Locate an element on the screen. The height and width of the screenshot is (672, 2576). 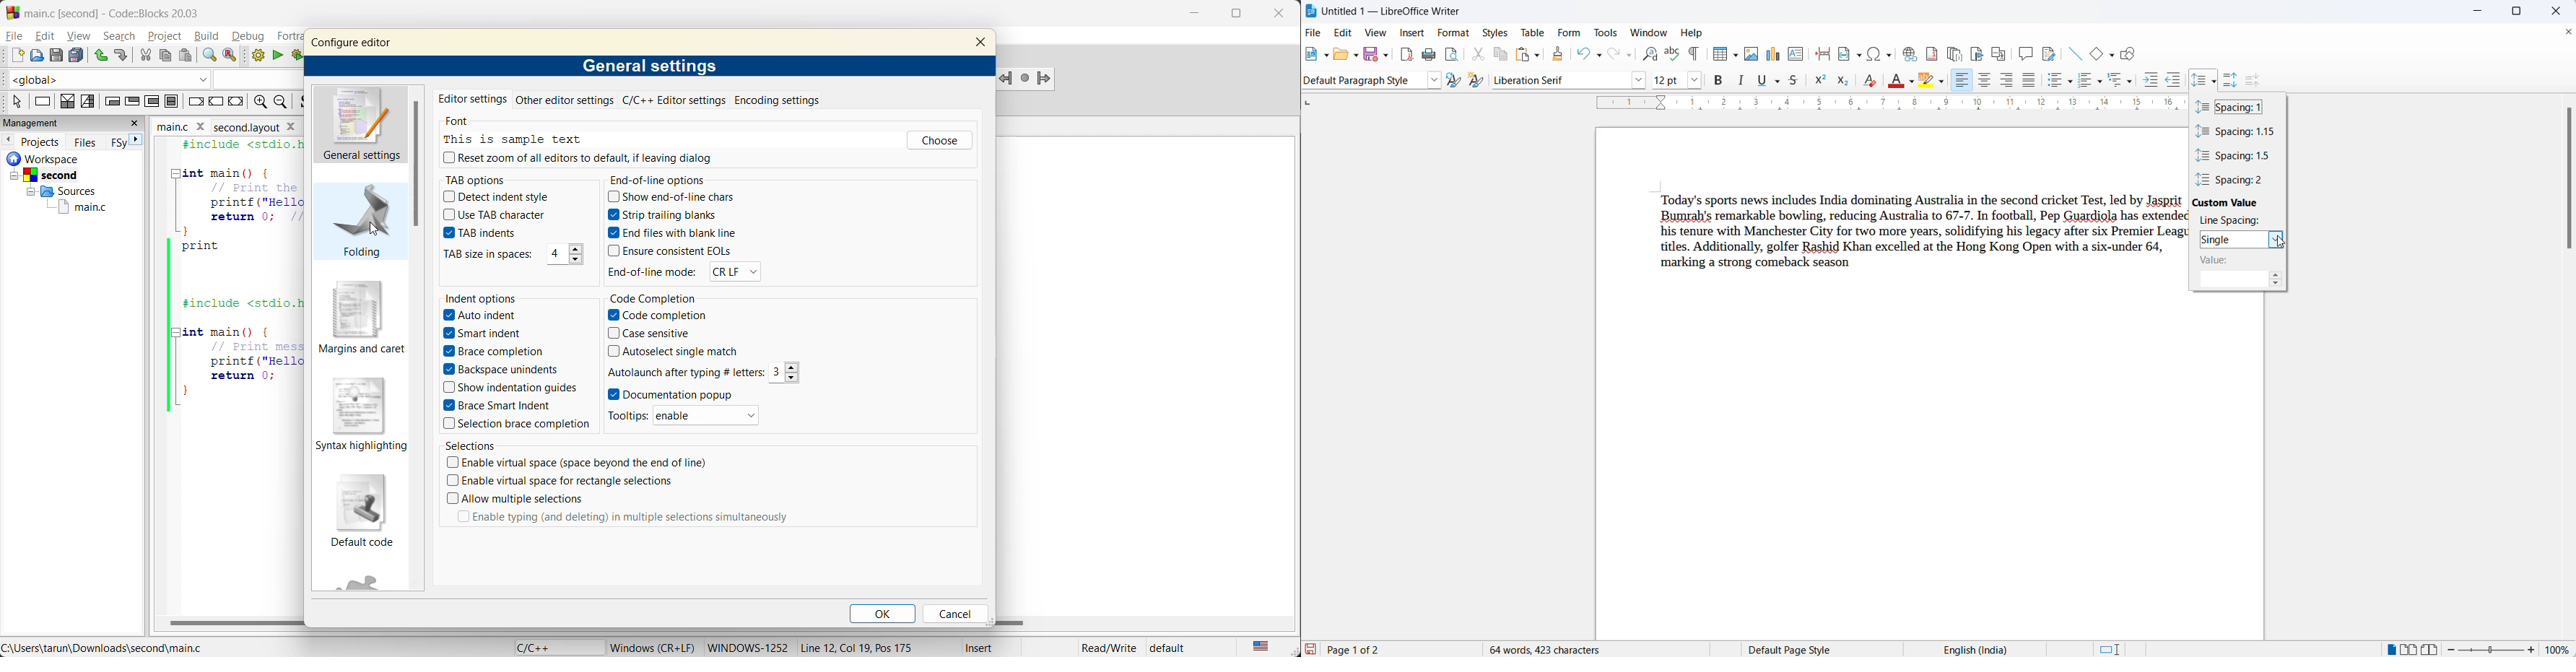
cursor is located at coordinates (2278, 243).